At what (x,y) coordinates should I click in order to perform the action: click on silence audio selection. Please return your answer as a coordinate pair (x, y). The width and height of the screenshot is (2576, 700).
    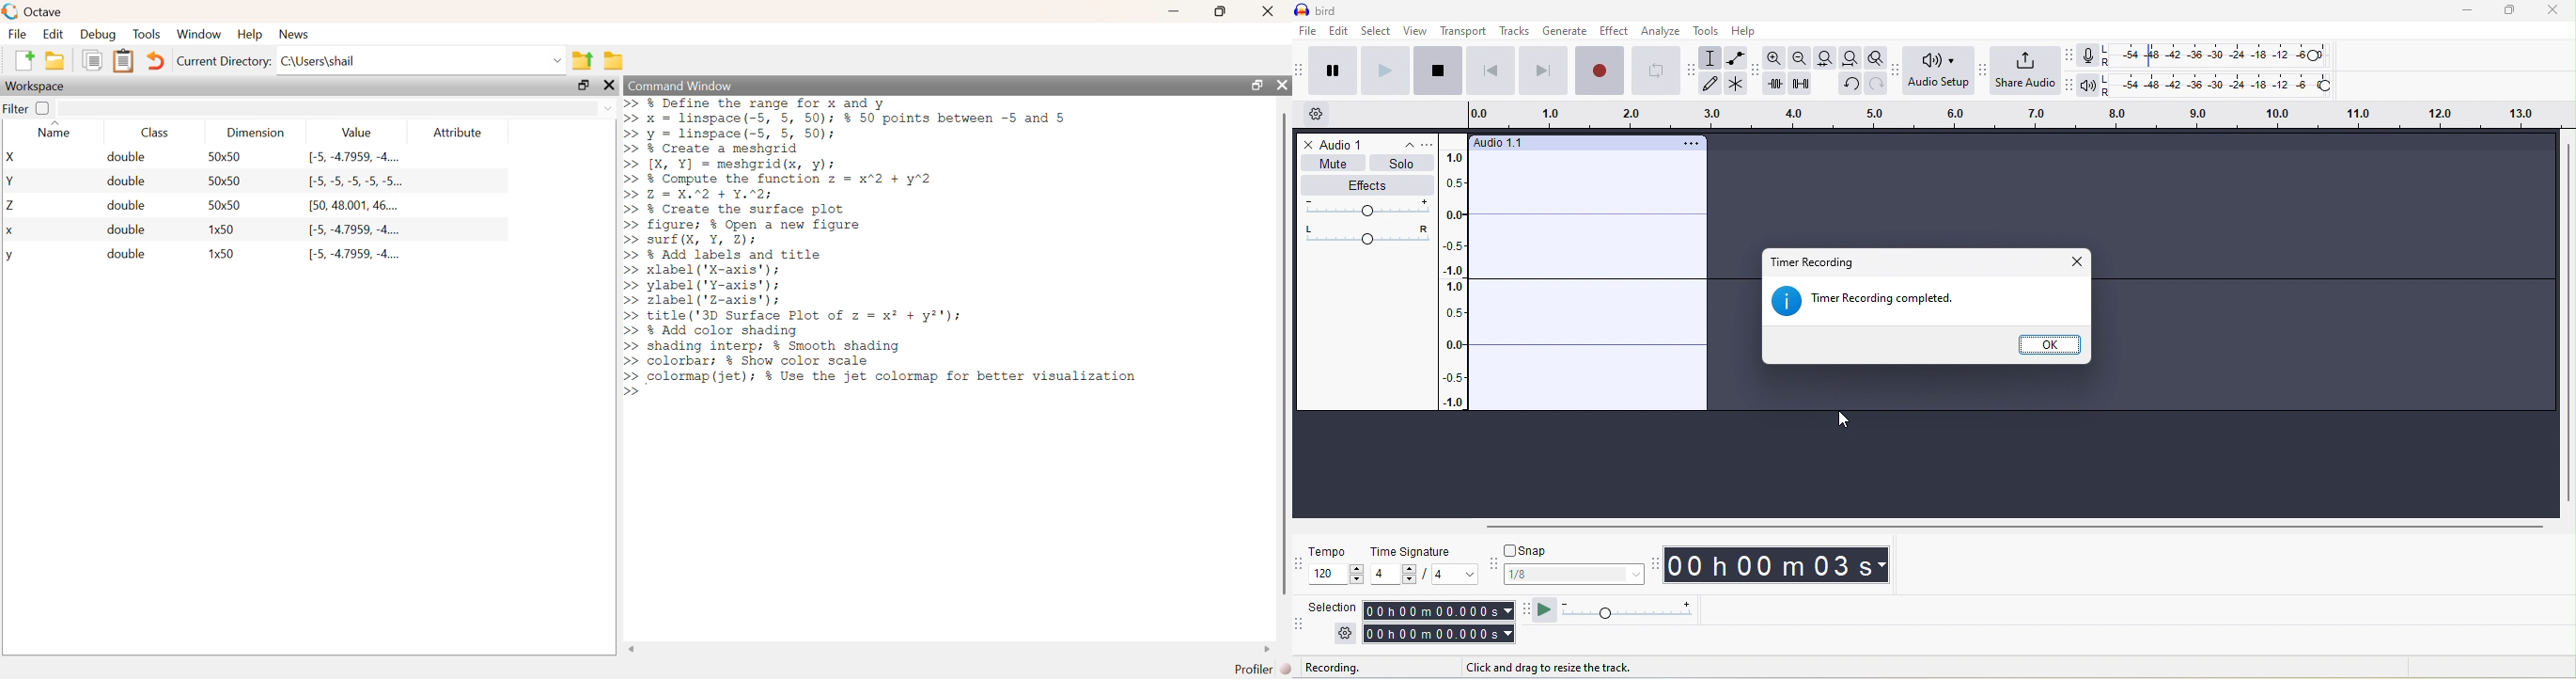
    Looking at the image, I should click on (1799, 83).